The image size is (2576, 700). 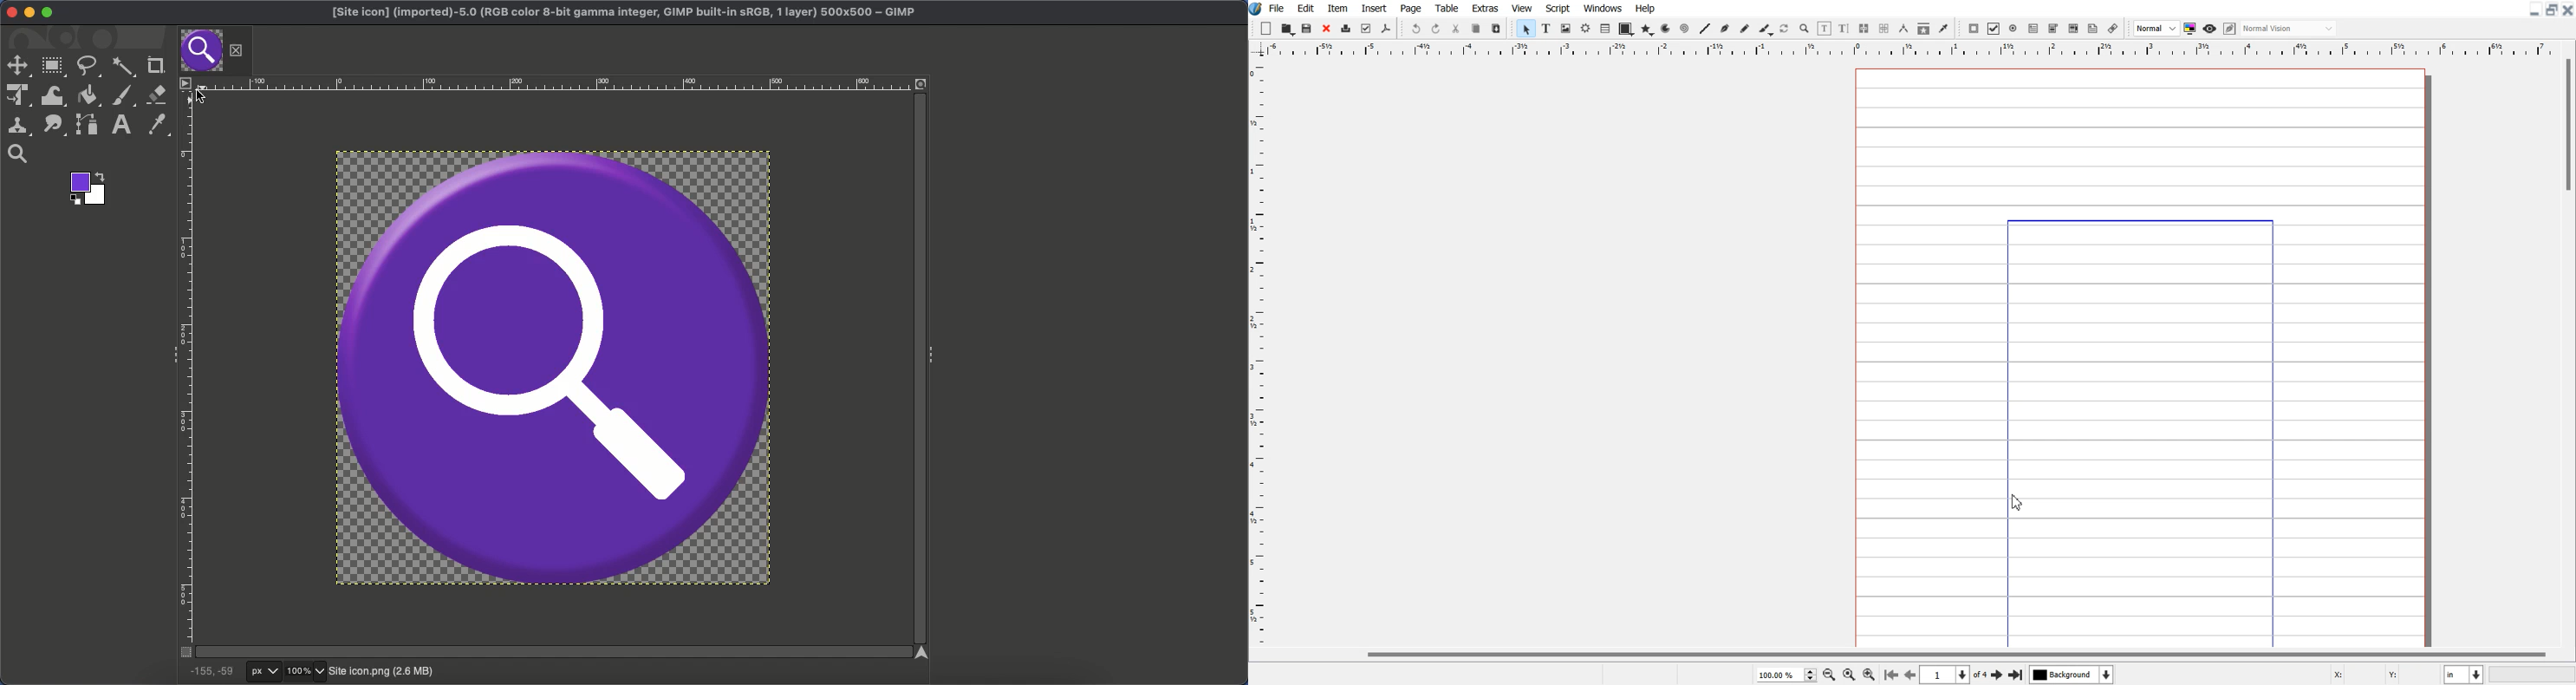 What do you see at coordinates (1336, 8) in the screenshot?
I see `Item` at bounding box center [1336, 8].